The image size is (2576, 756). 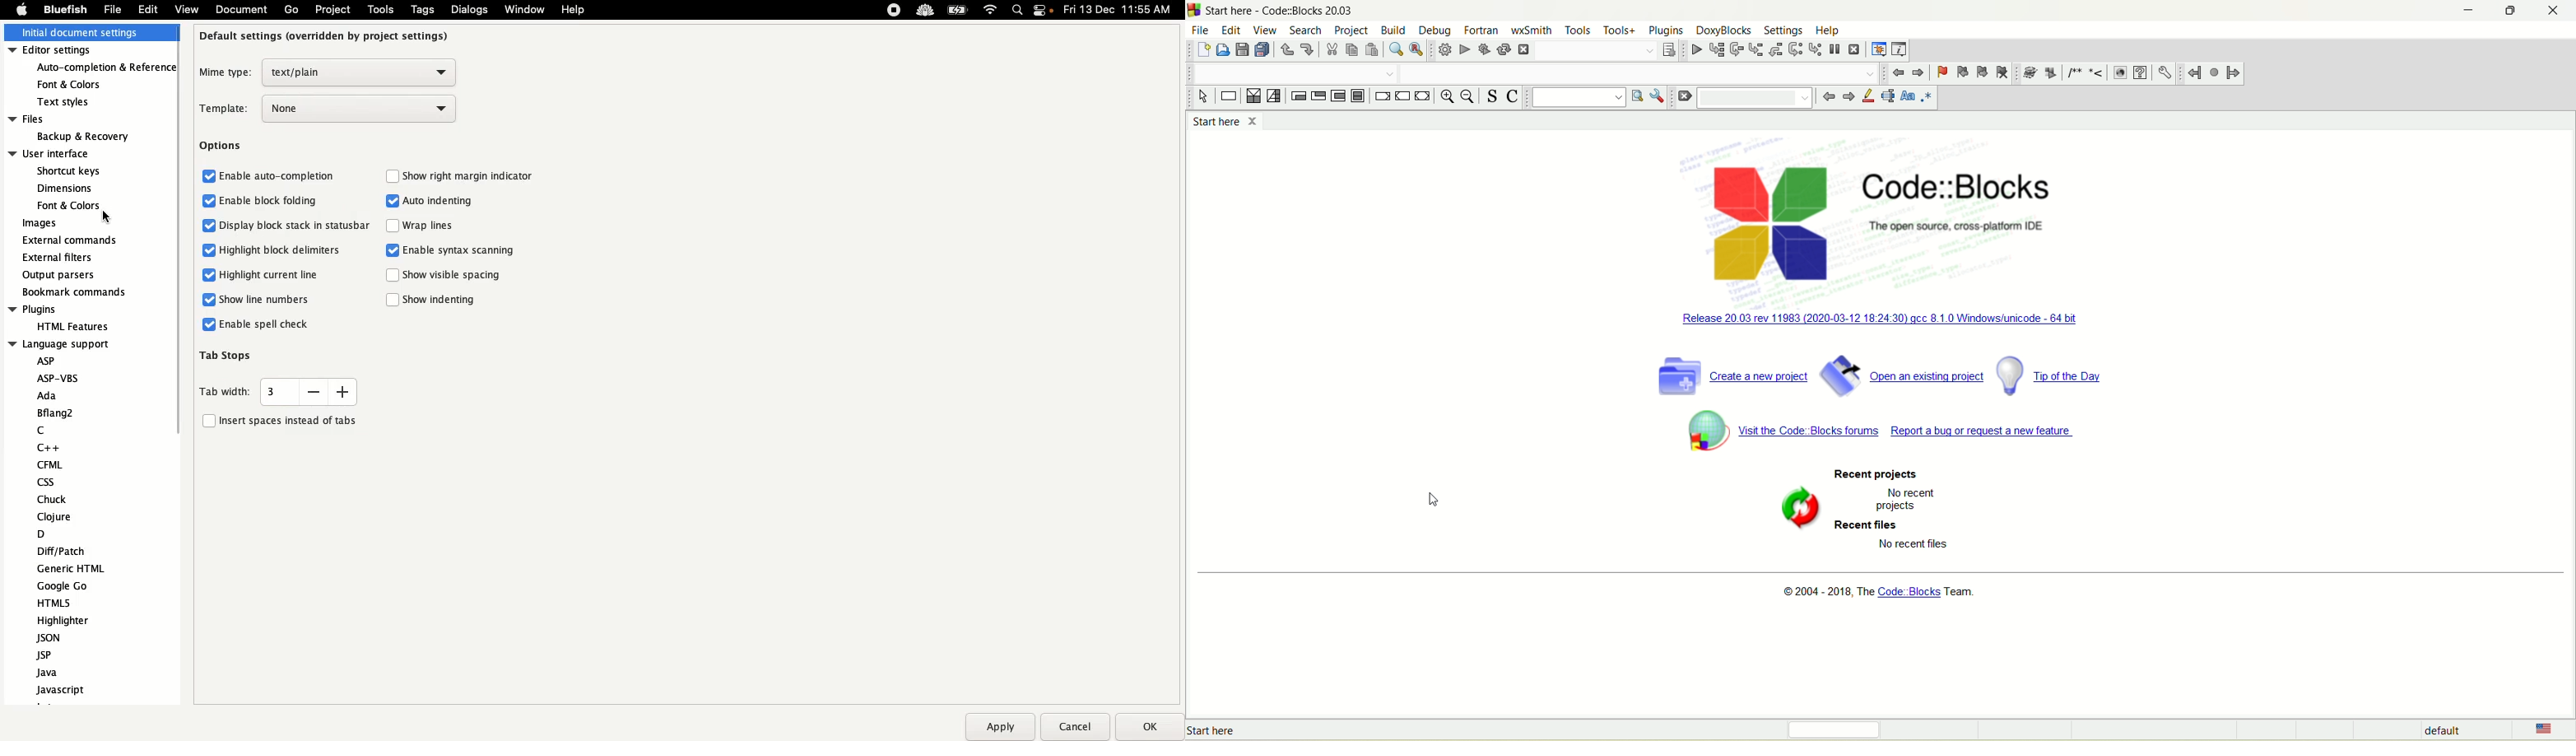 I want to click on Tab stops, so click(x=228, y=354).